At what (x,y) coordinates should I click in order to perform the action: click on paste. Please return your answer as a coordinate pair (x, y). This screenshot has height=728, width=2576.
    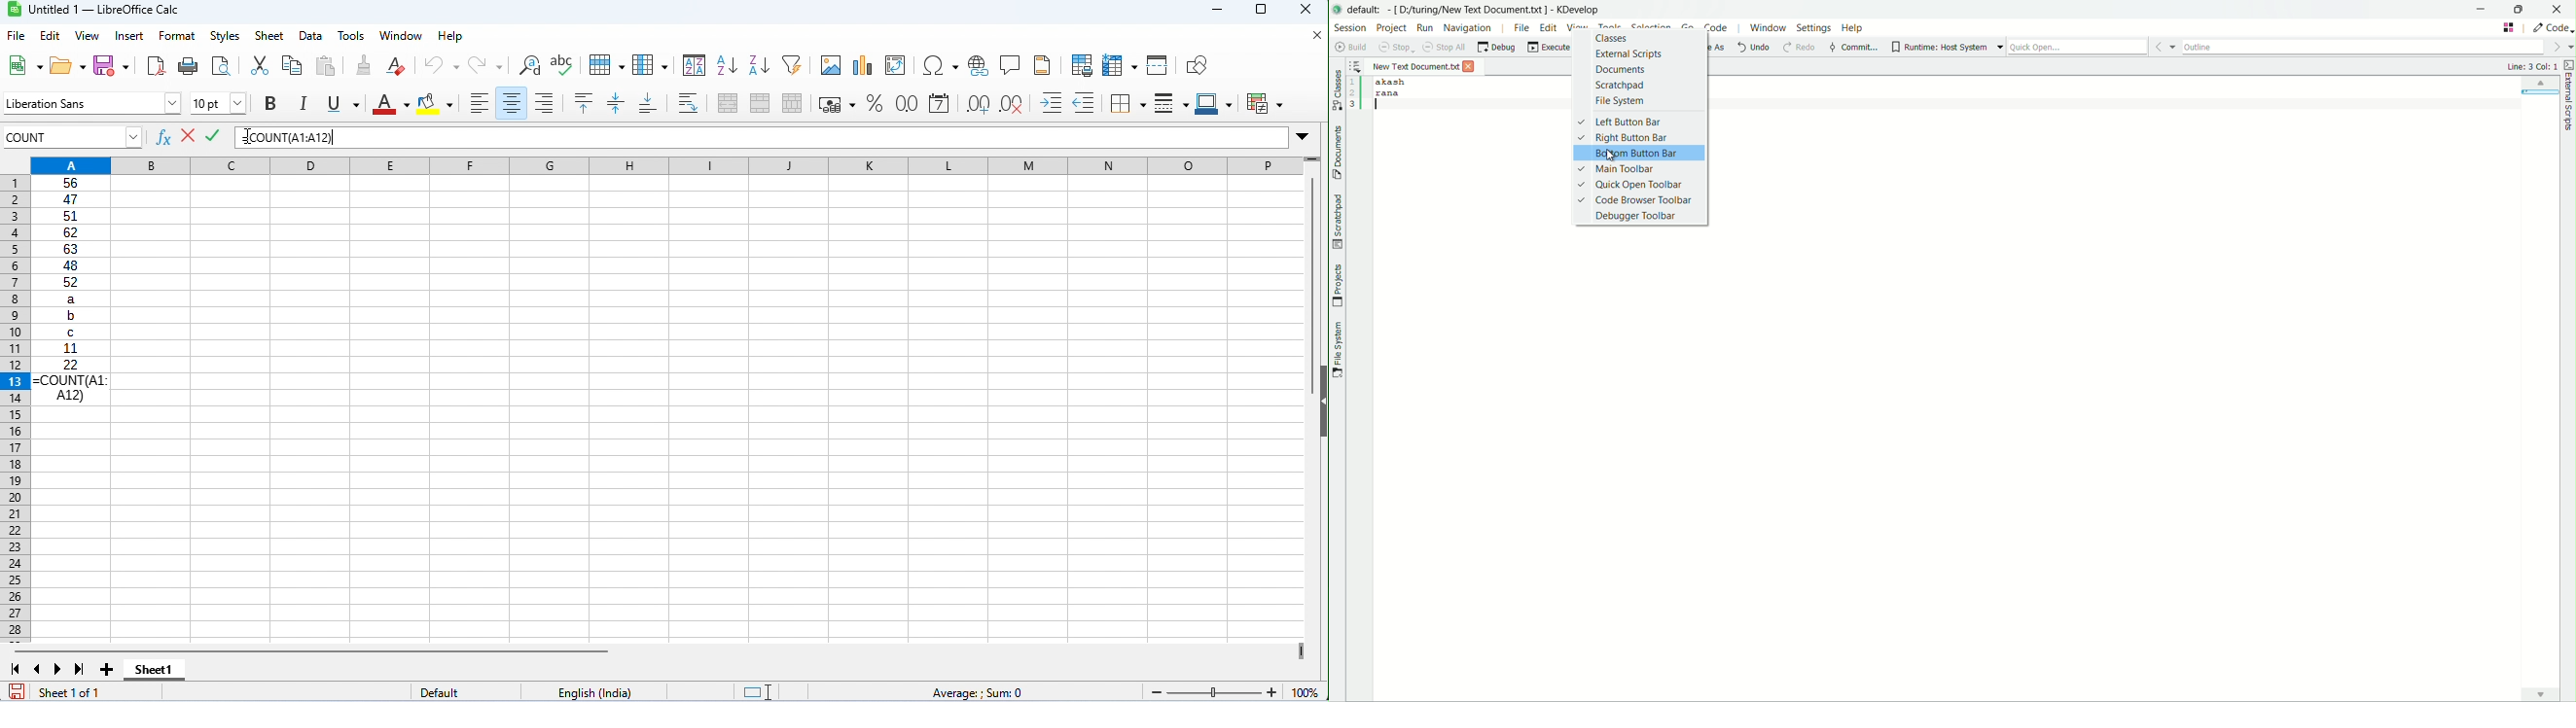
    Looking at the image, I should click on (327, 66).